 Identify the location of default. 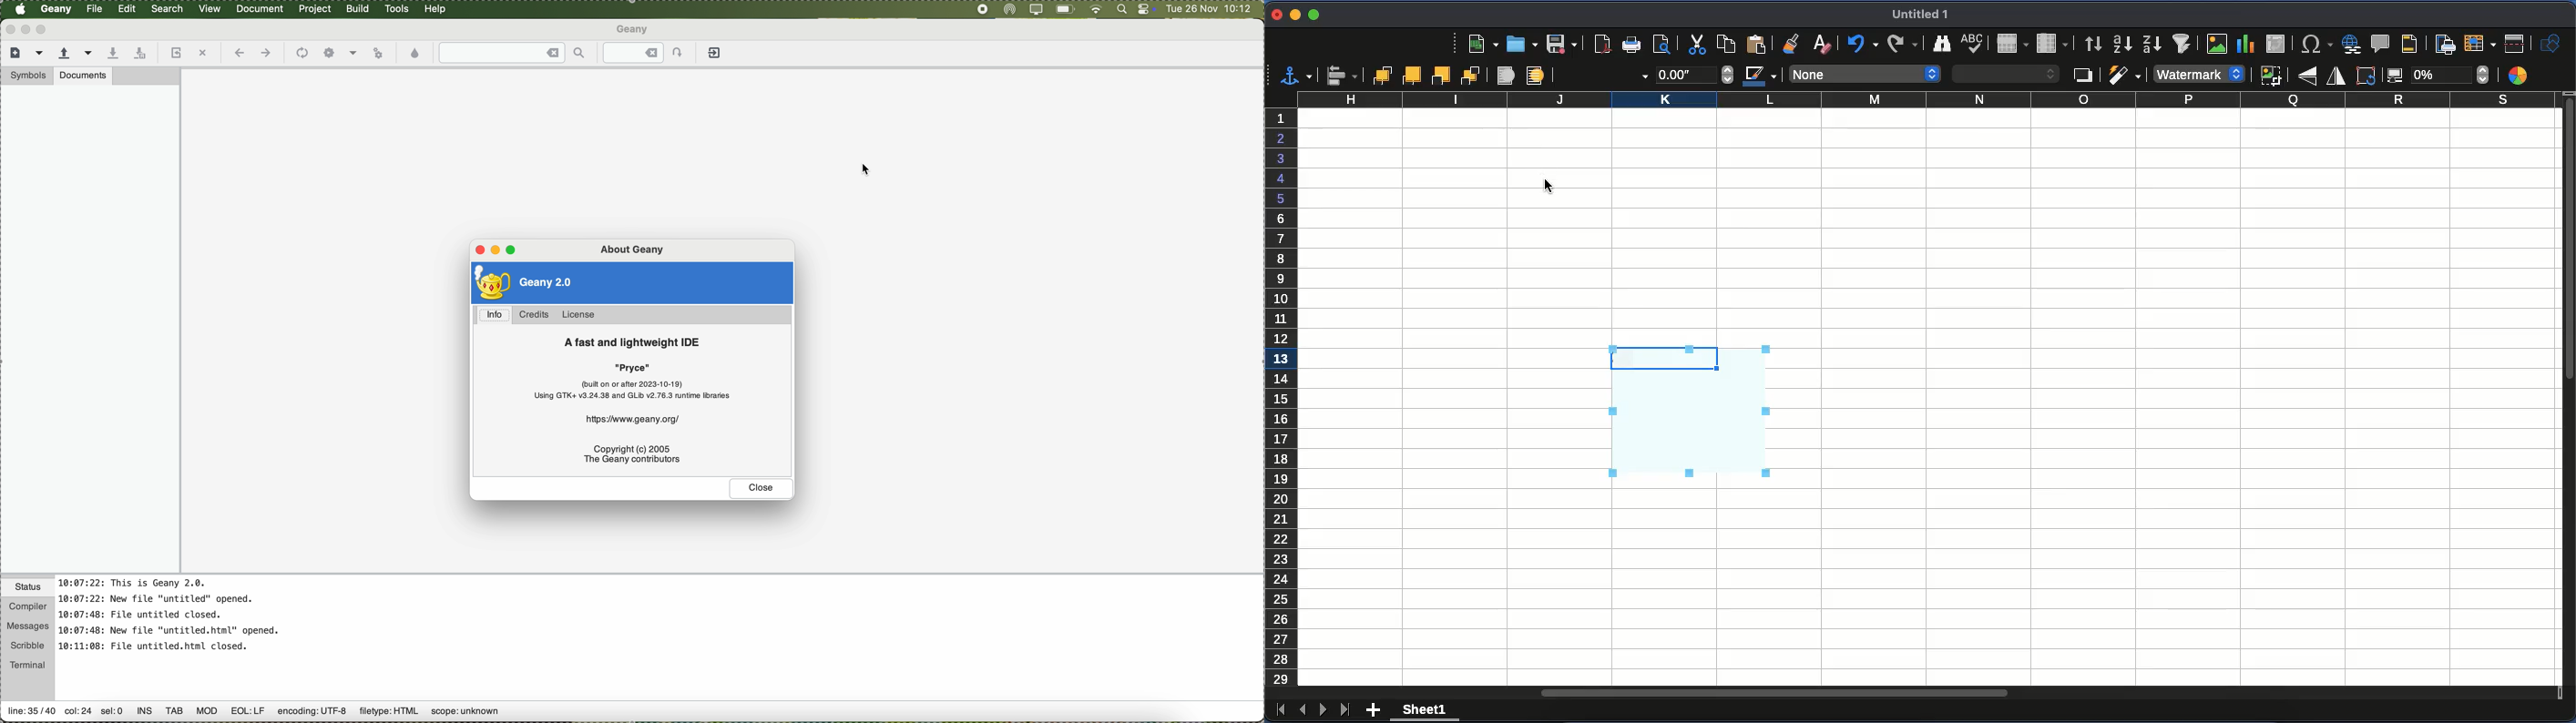
(2196, 75).